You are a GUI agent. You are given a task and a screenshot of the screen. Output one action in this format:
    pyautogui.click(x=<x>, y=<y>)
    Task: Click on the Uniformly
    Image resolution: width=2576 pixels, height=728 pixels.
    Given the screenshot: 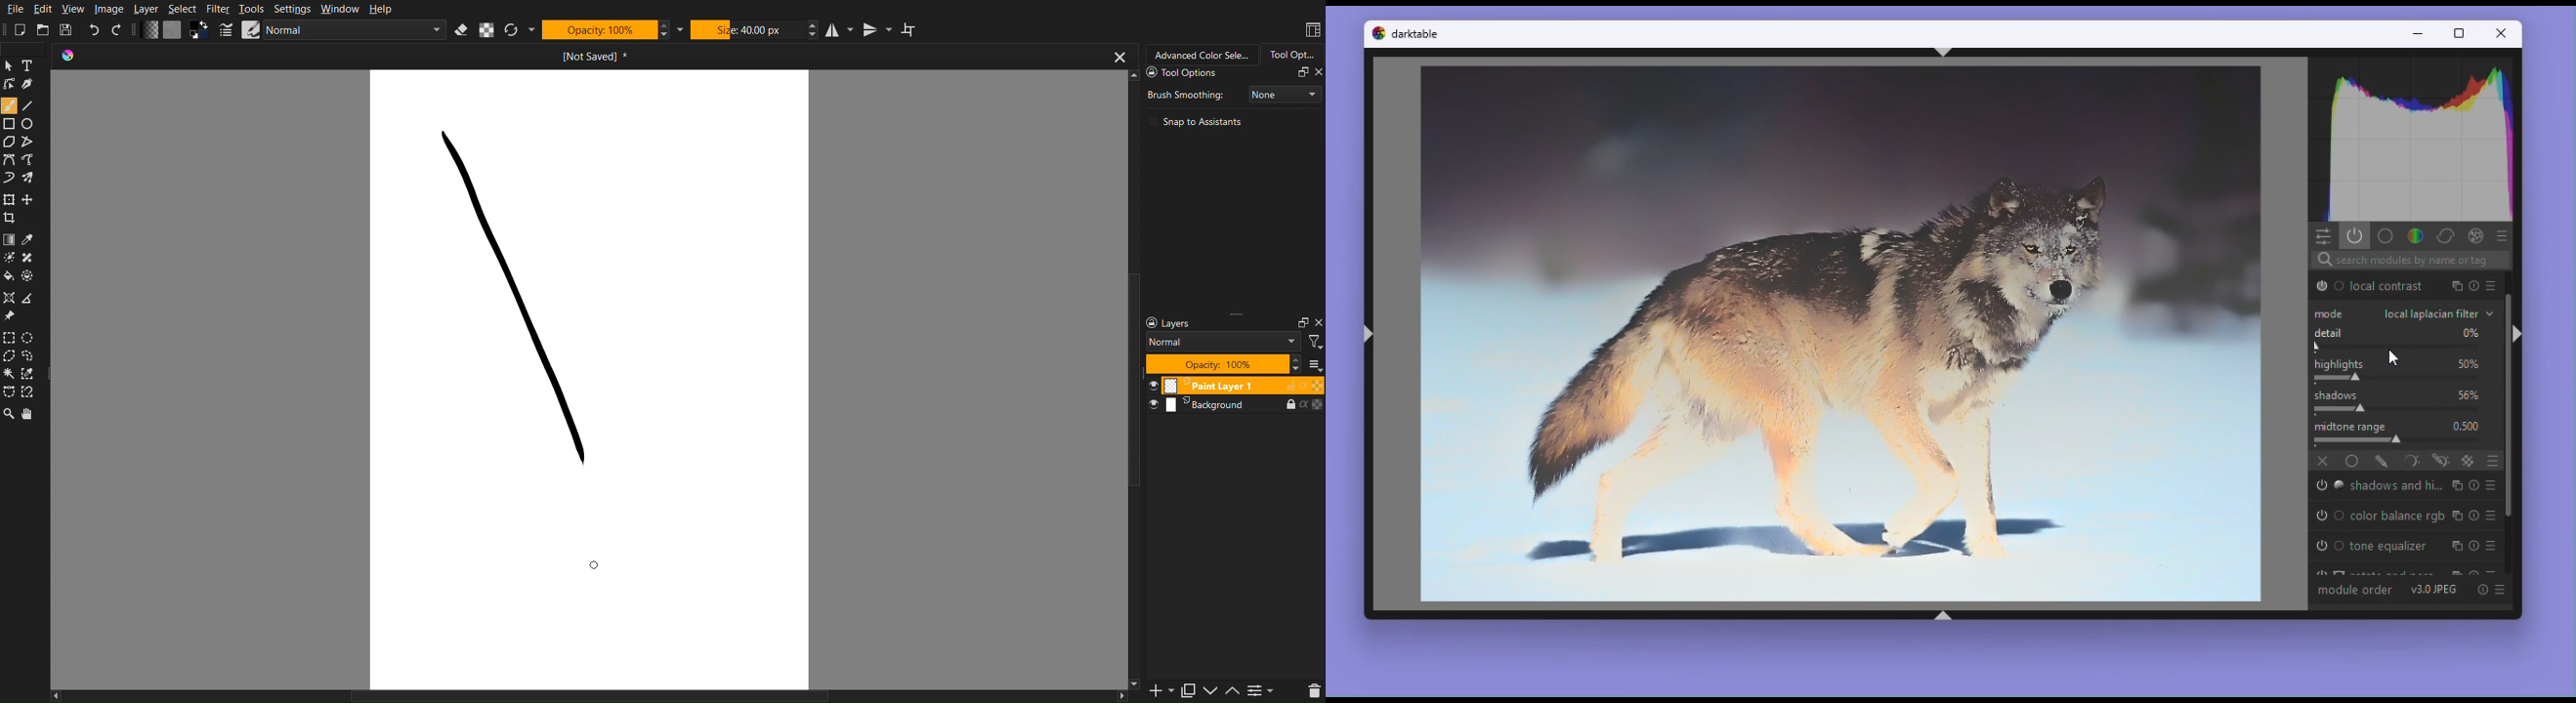 What is the action you would take?
    pyautogui.click(x=2353, y=462)
    